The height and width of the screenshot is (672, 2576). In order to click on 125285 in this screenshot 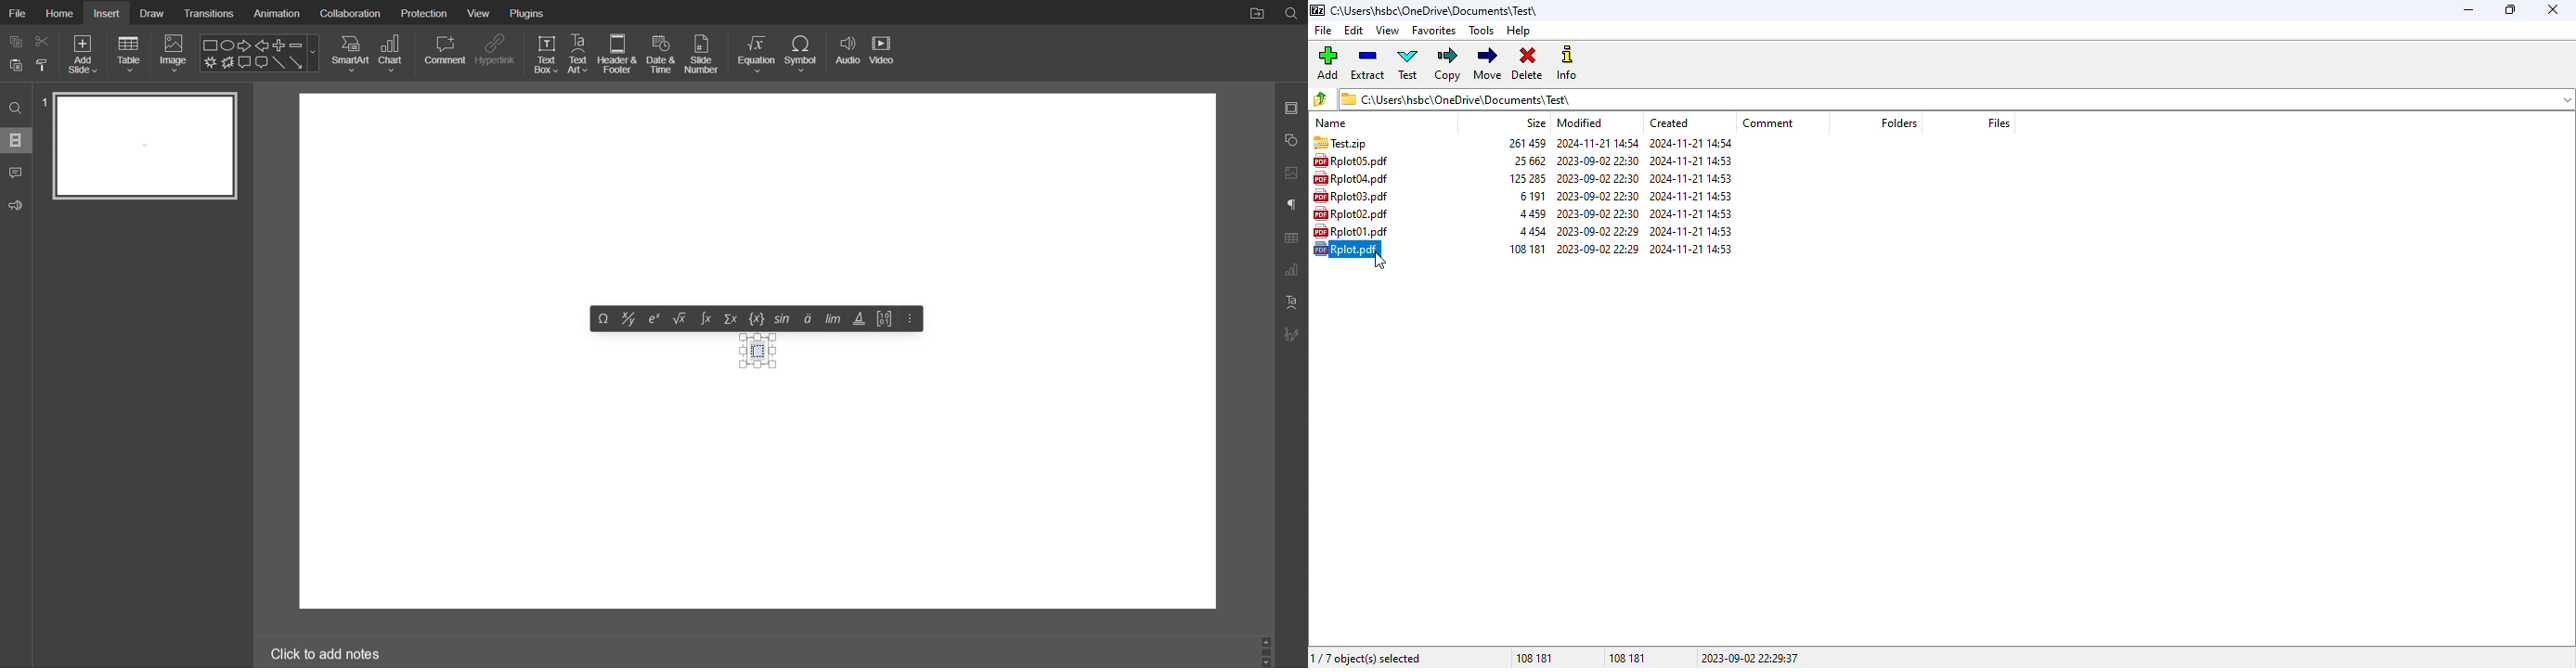, I will do `click(1515, 177)`.